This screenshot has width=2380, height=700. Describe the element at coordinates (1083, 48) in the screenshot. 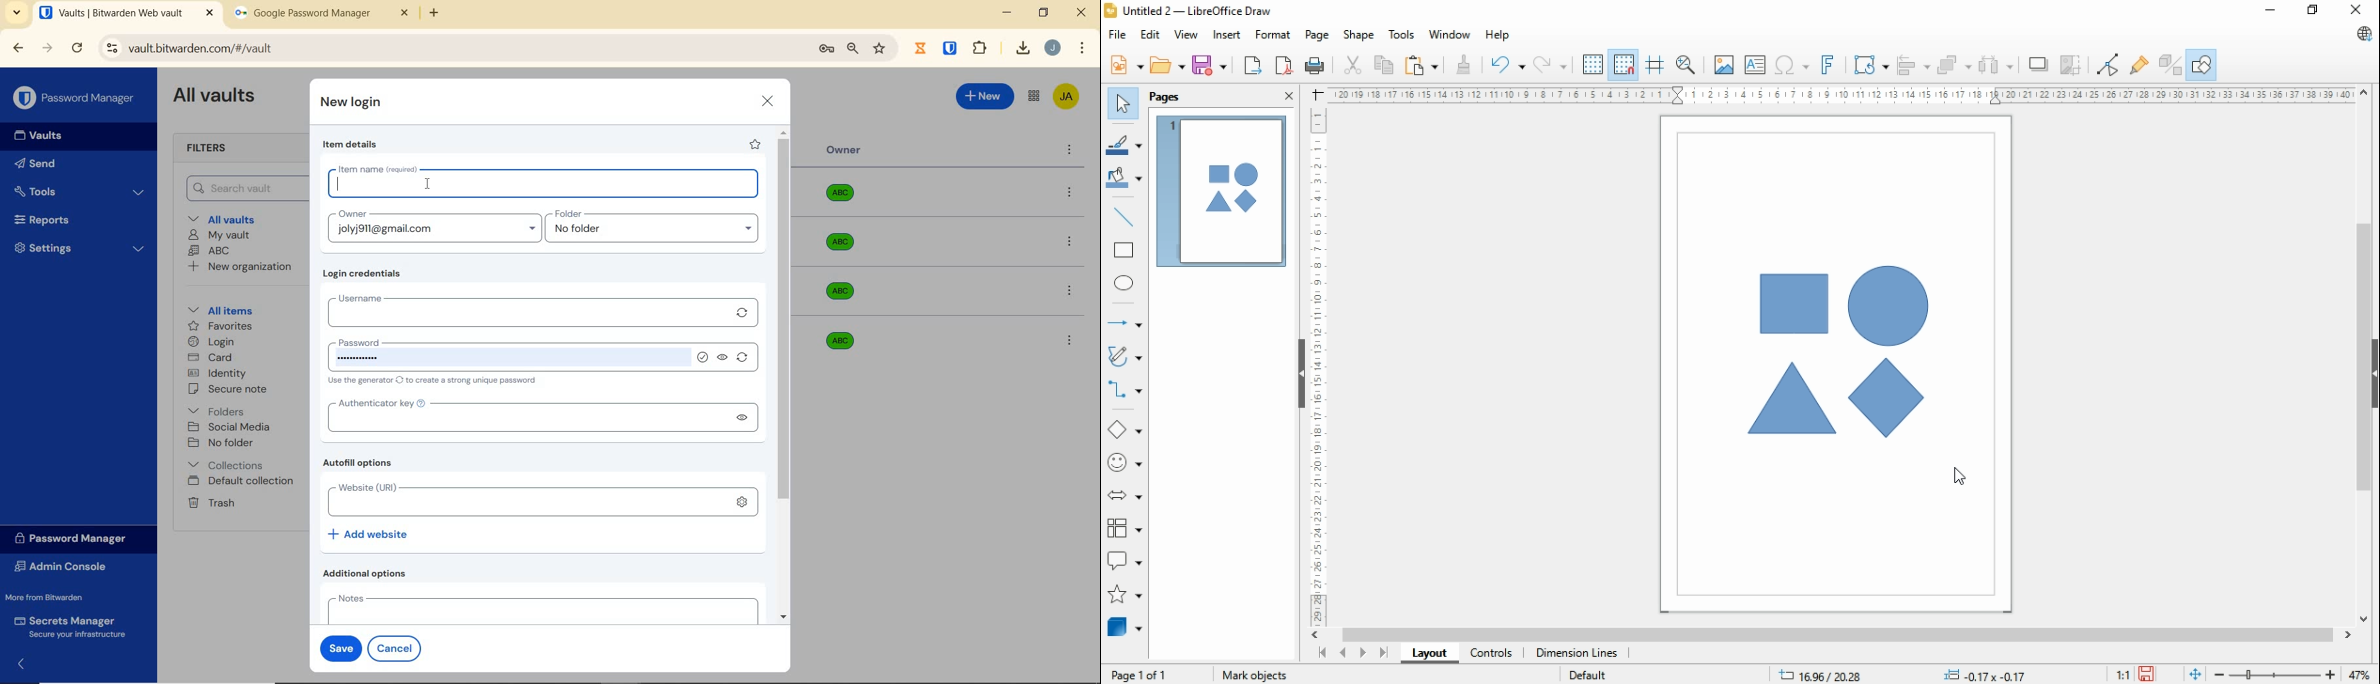

I see `customize Google chrome` at that location.